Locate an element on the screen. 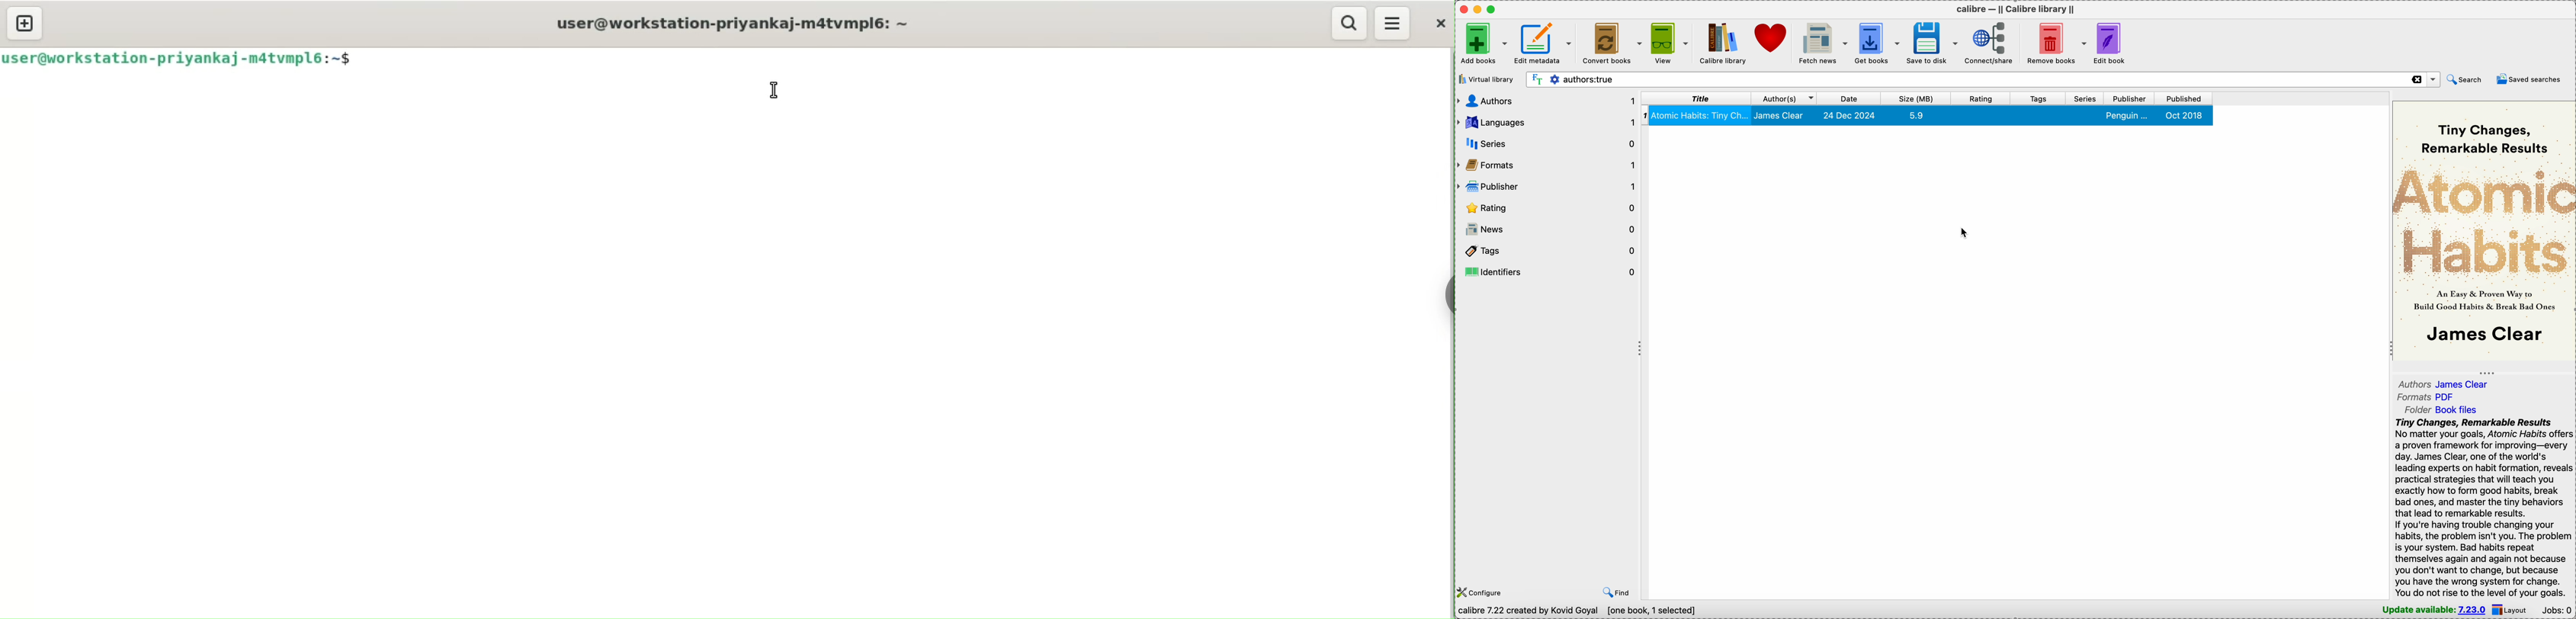 The height and width of the screenshot is (644, 2576). toggle expand/contract is located at coordinates (1640, 348).